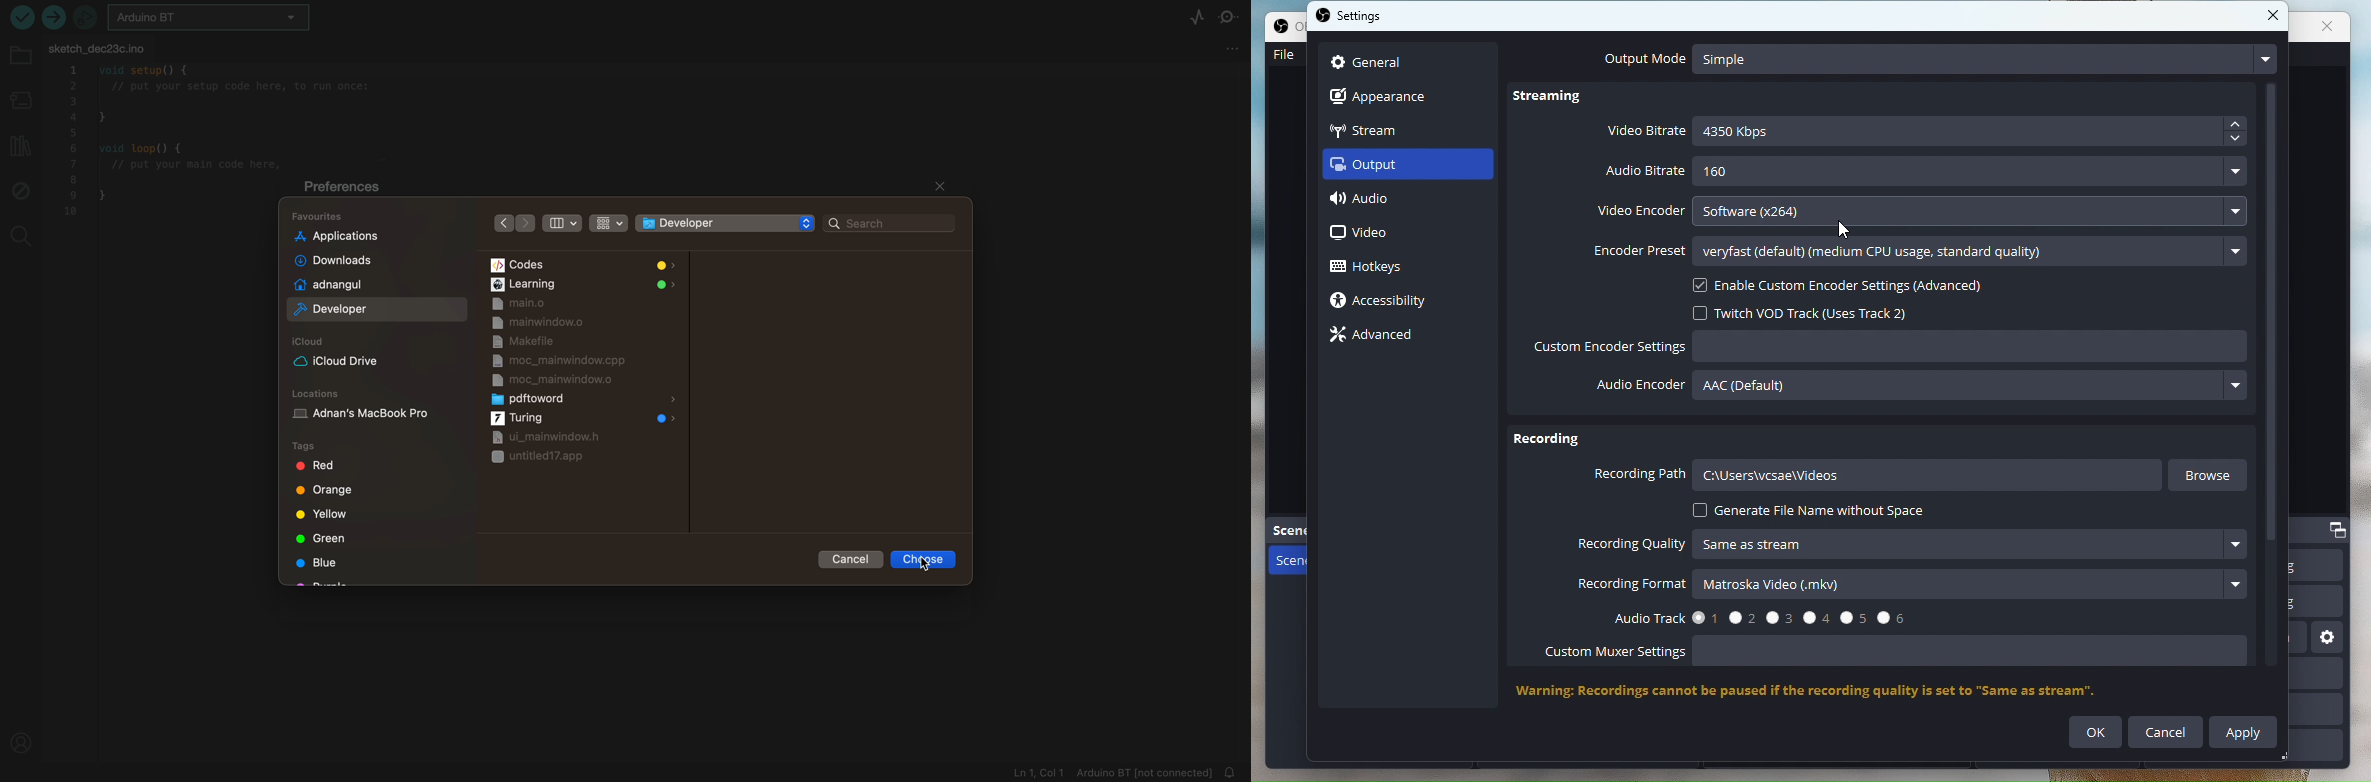 The image size is (2380, 784). Describe the element at coordinates (1827, 692) in the screenshot. I see `Warning` at that location.